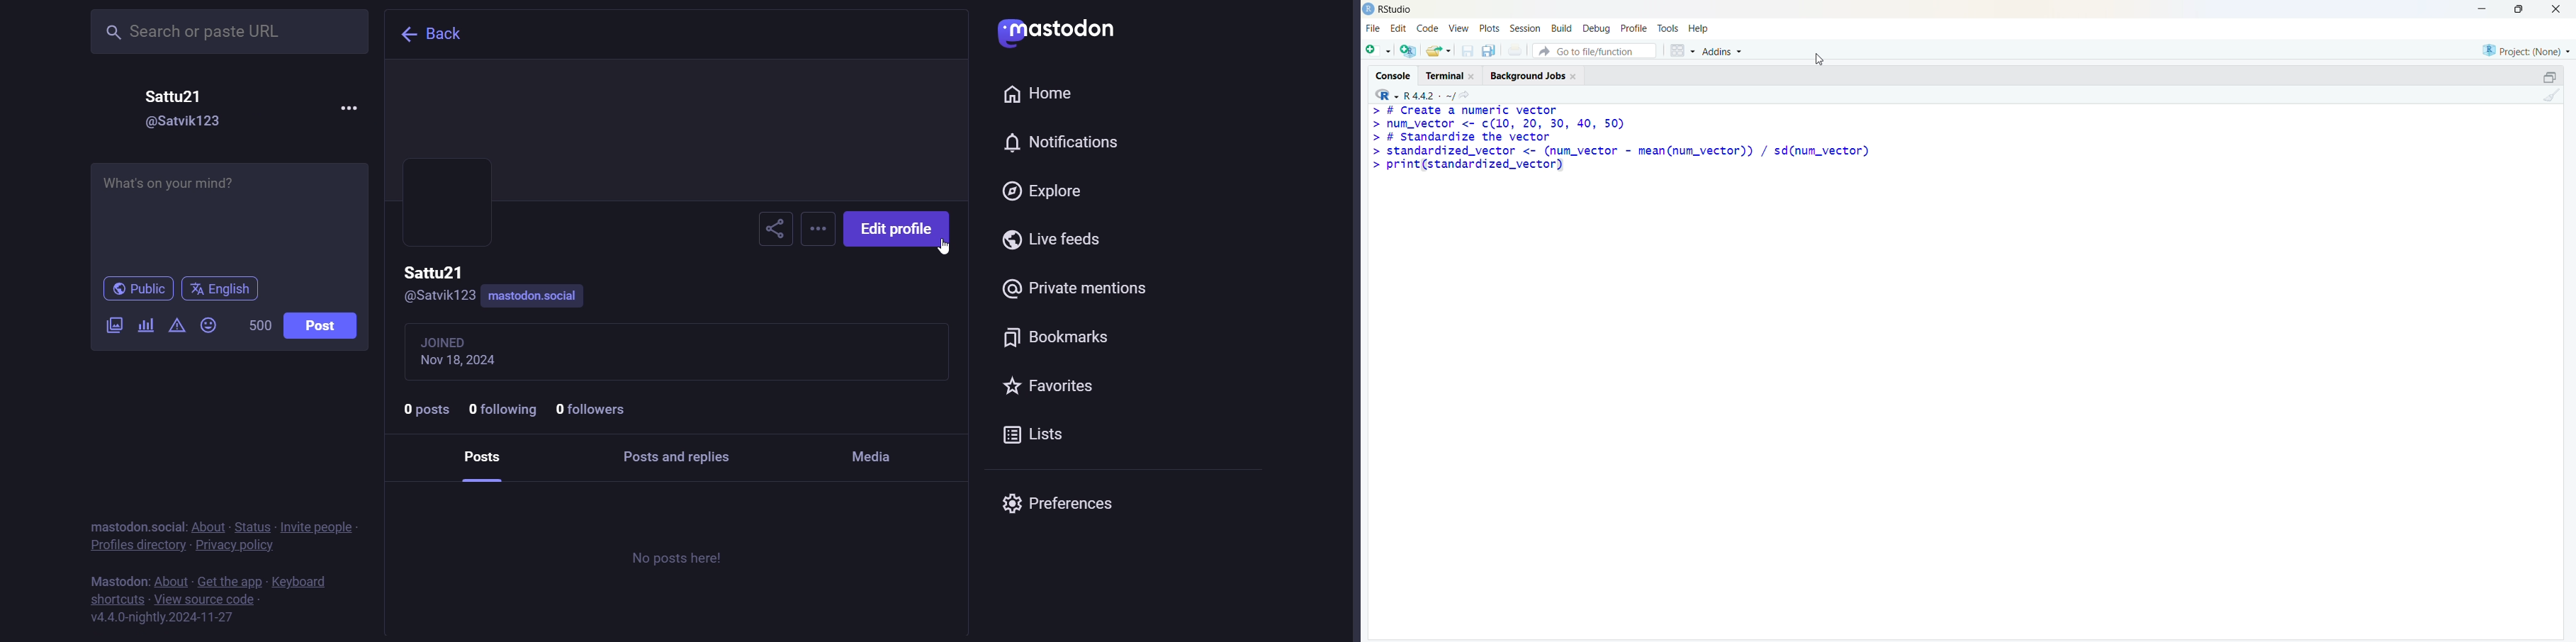  Describe the element at coordinates (167, 526) in the screenshot. I see `social` at that location.